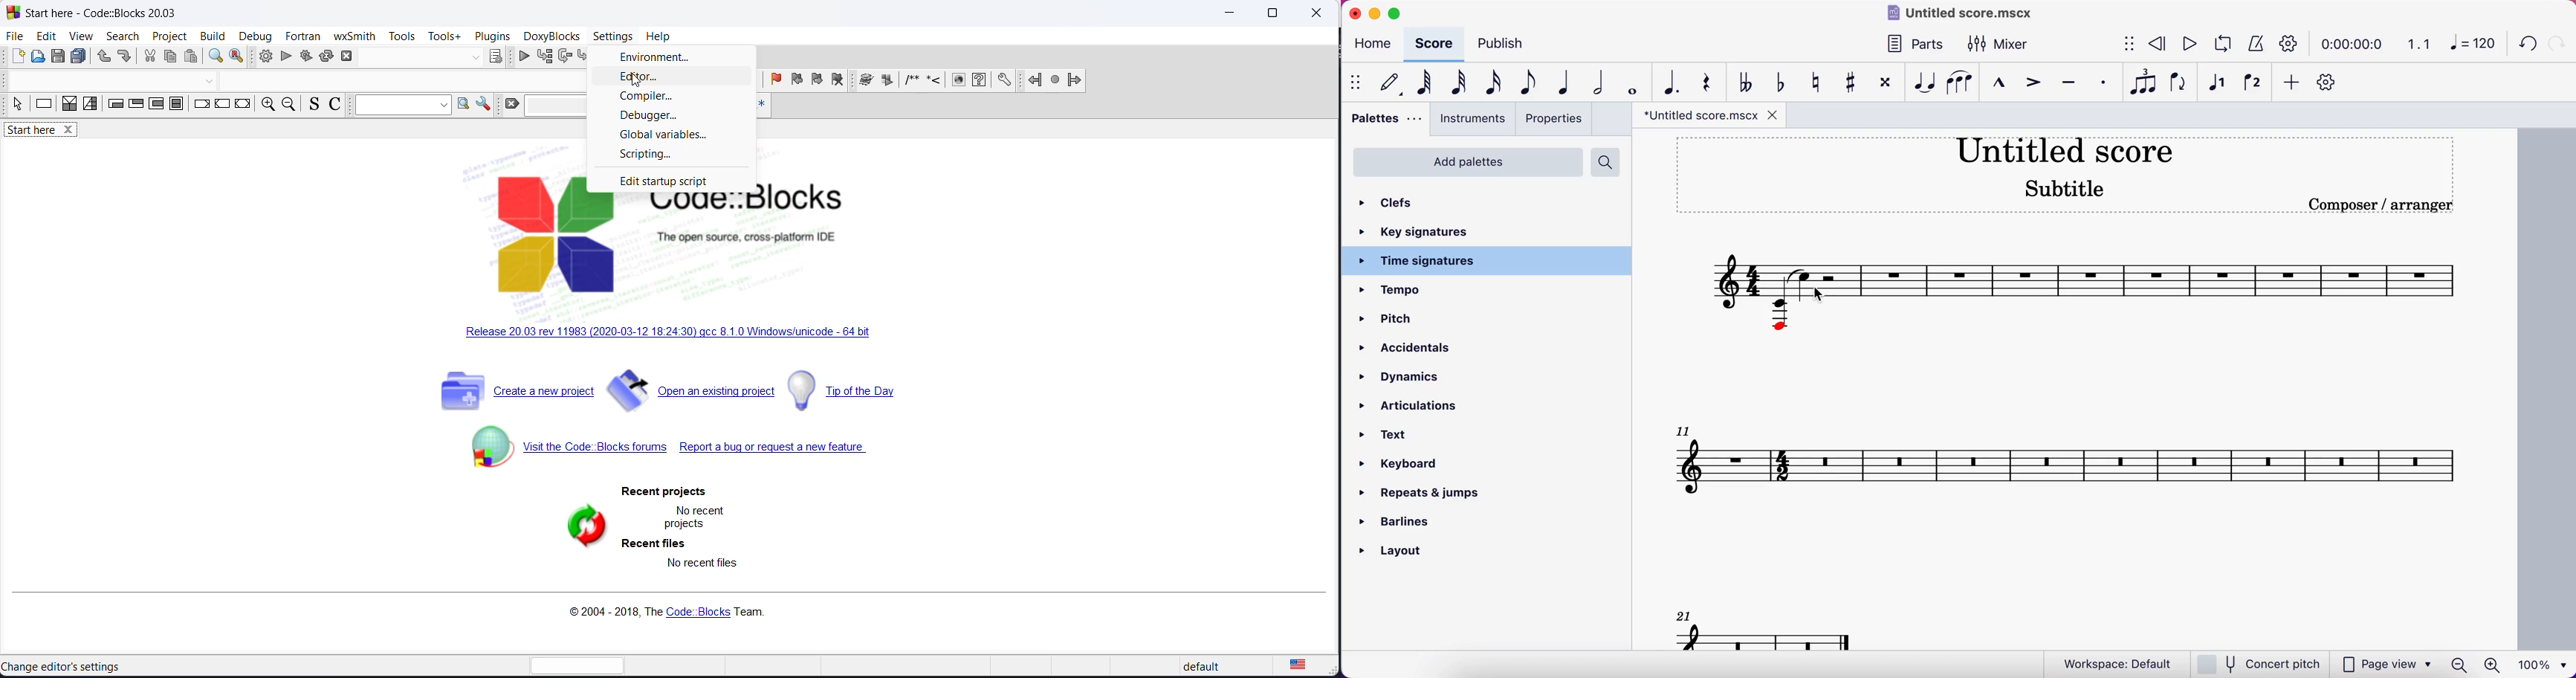 This screenshot has width=2576, height=700. Describe the element at coordinates (510, 104) in the screenshot. I see `clear` at that location.